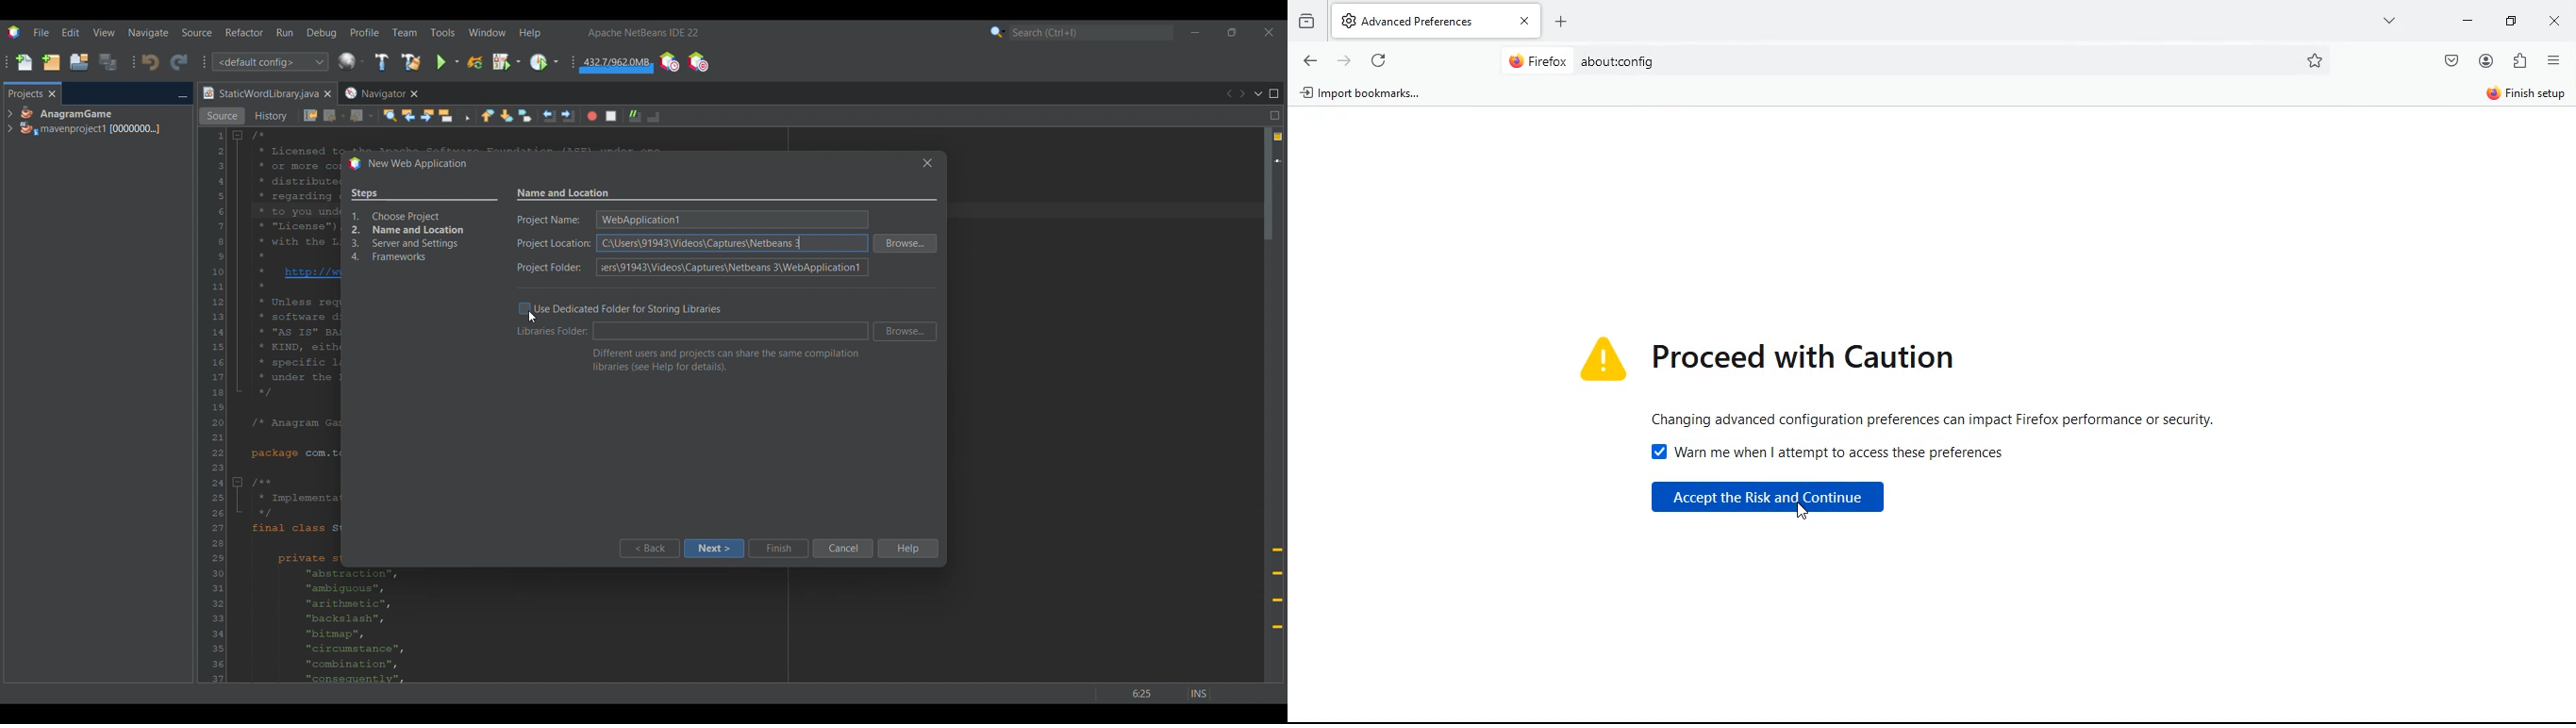 The height and width of the screenshot is (728, 2576). What do you see at coordinates (998, 32) in the screenshot?
I see `Search options` at bounding box center [998, 32].